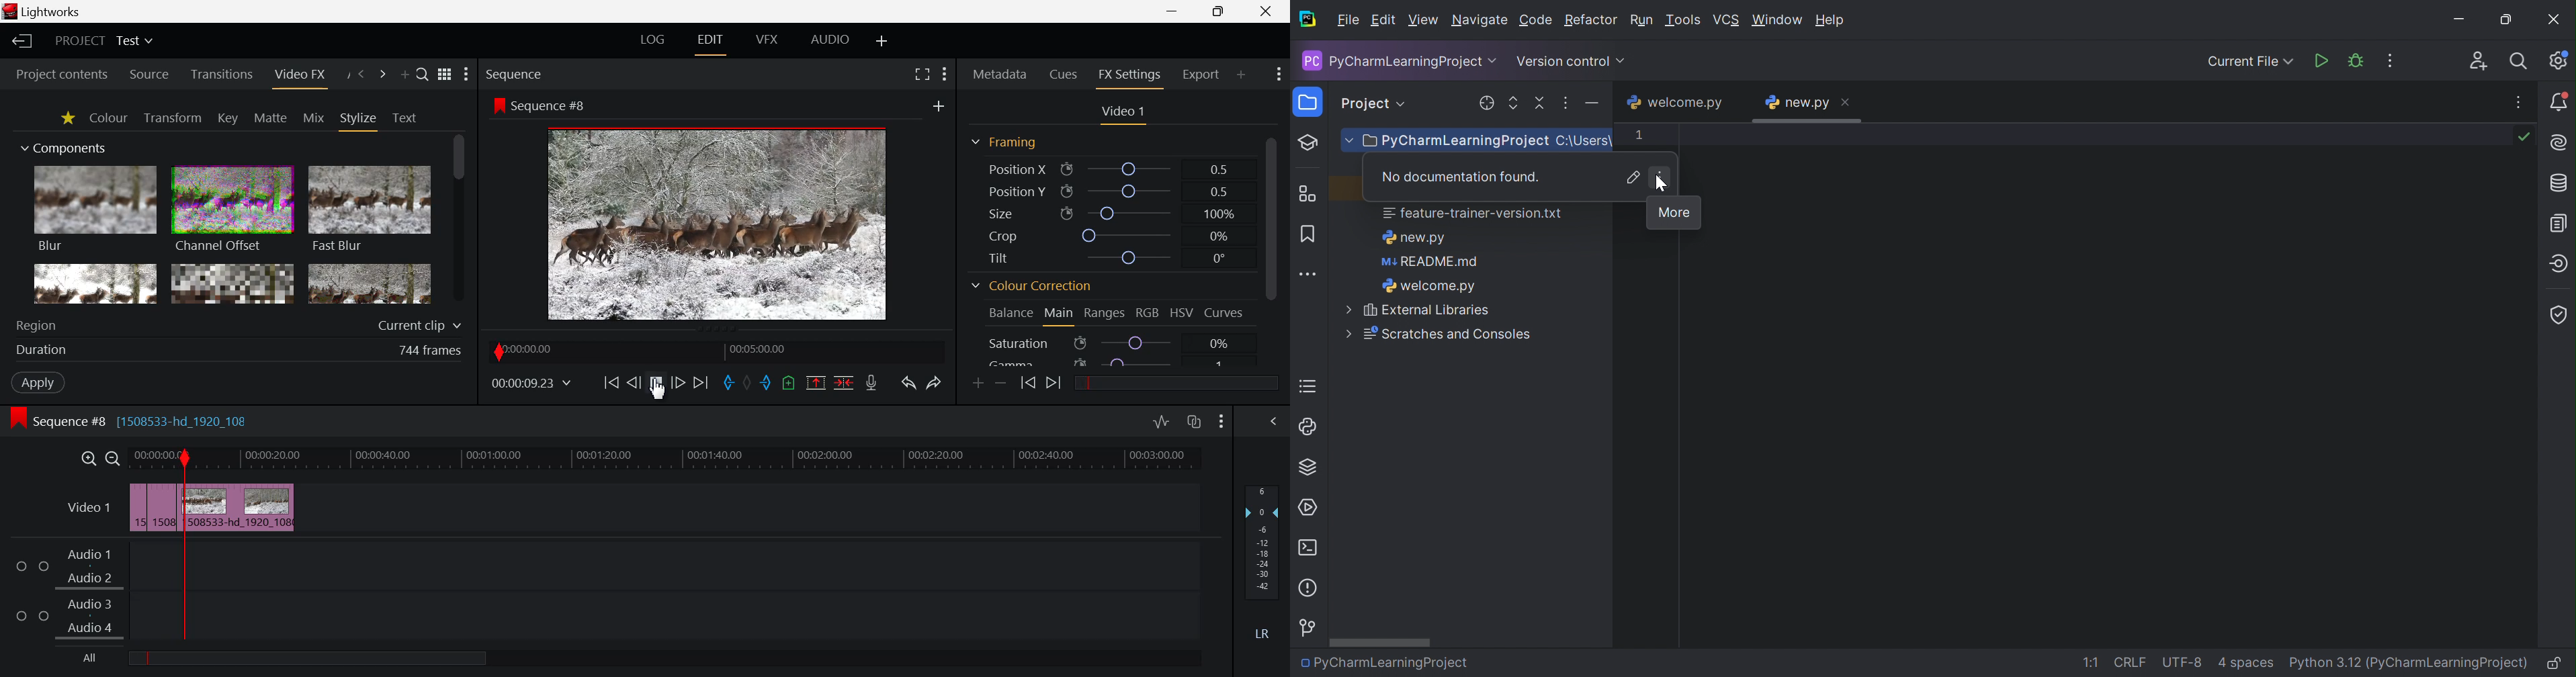 Image resolution: width=2576 pixels, height=700 pixels. What do you see at coordinates (1591, 21) in the screenshot?
I see `Refactor` at bounding box center [1591, 21].